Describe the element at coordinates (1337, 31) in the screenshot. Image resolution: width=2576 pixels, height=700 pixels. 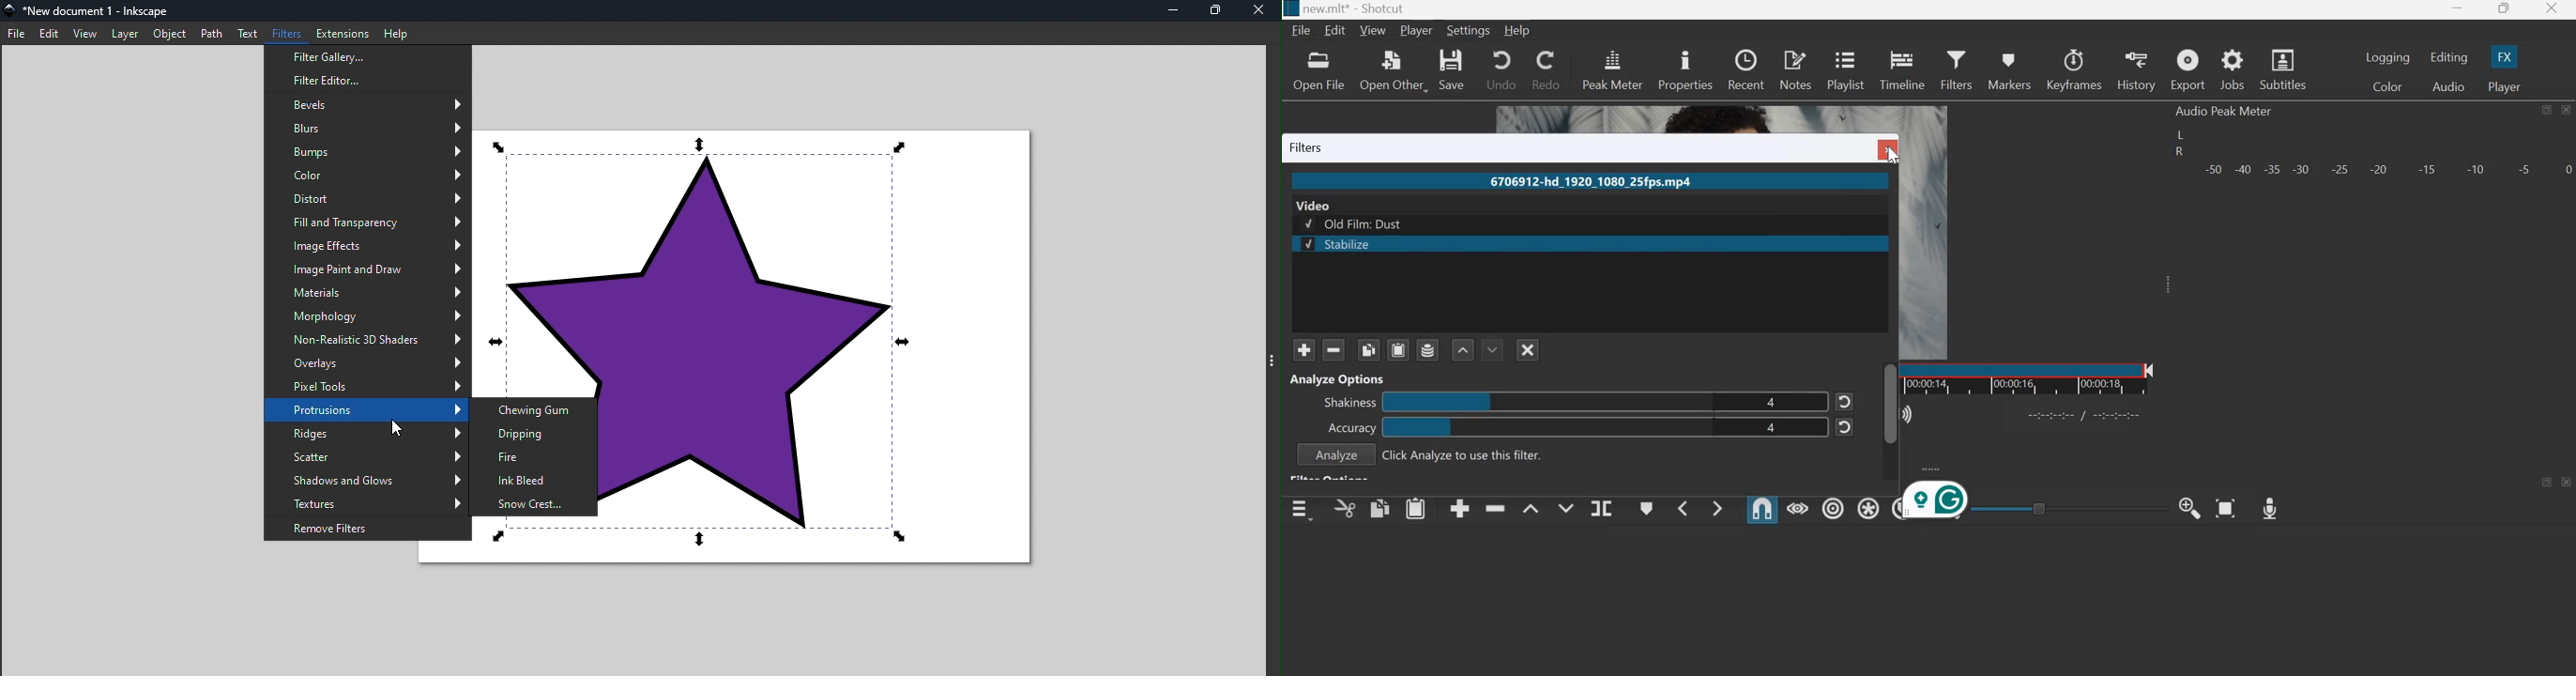
I see `Edit` at that location.